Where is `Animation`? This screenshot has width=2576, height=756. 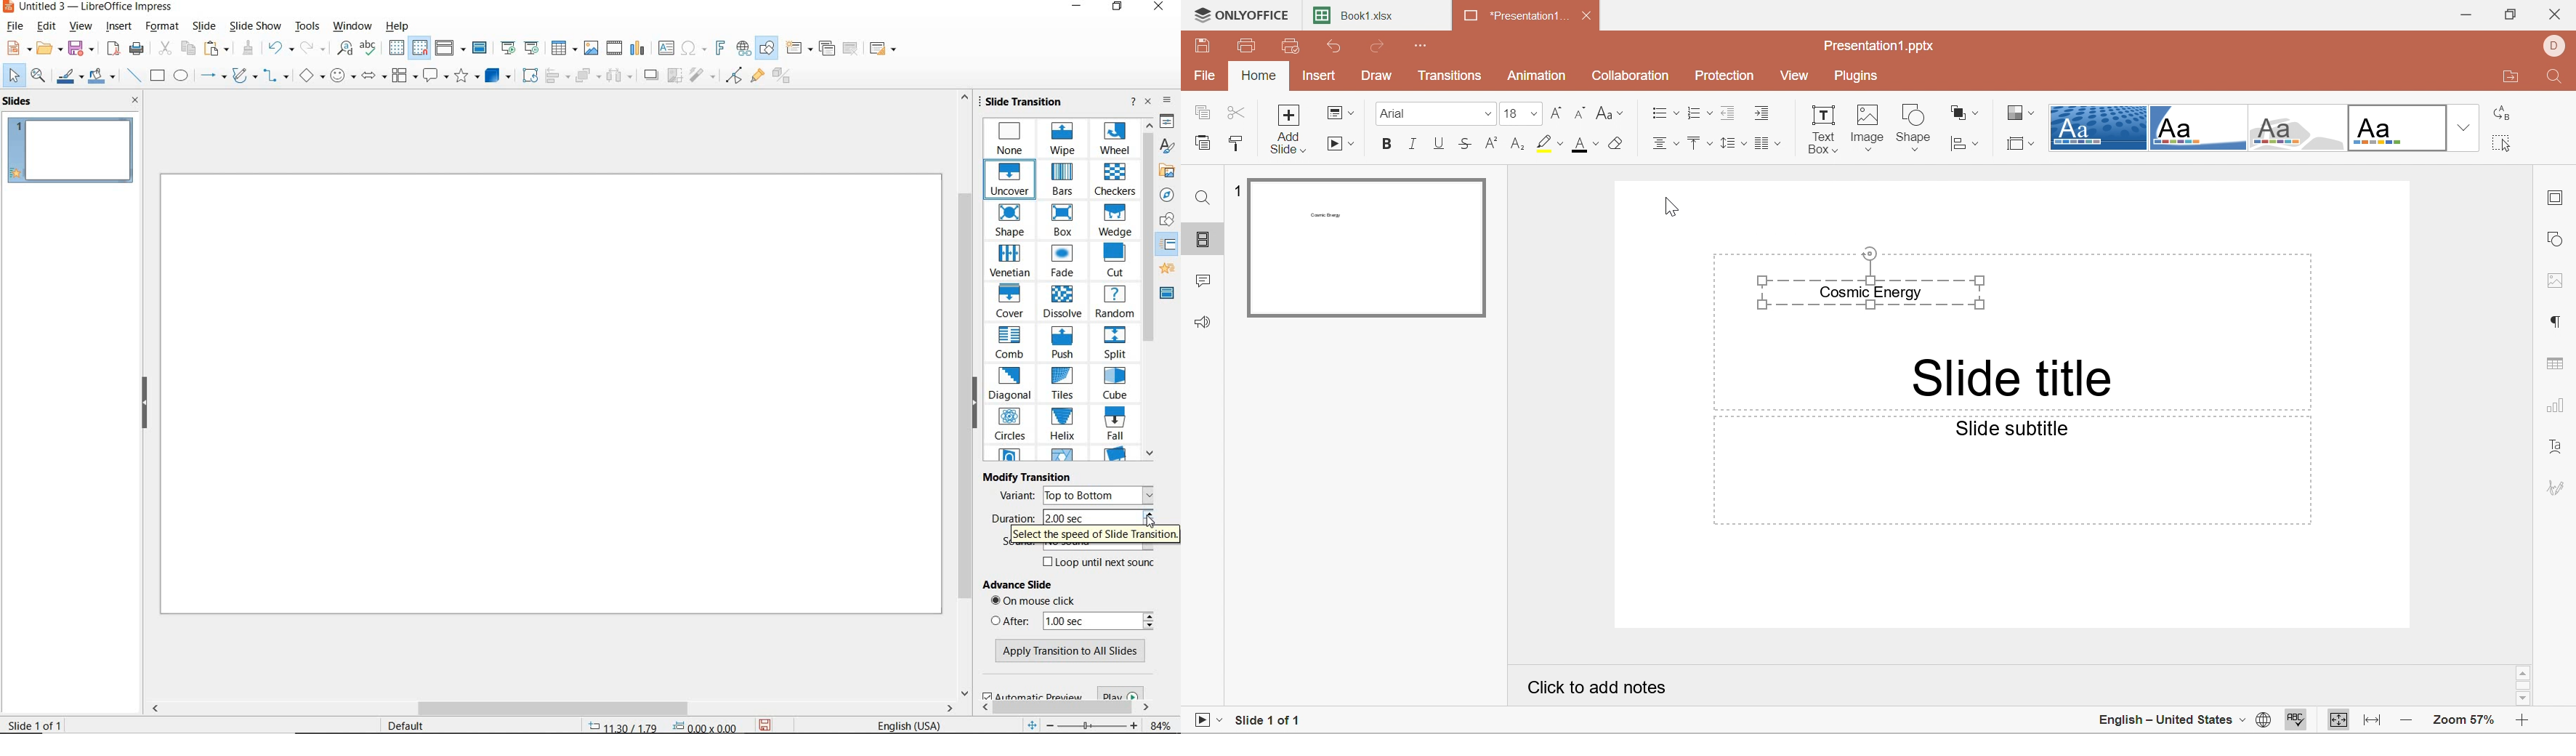
Animation is located at coordinates (1536, 76).